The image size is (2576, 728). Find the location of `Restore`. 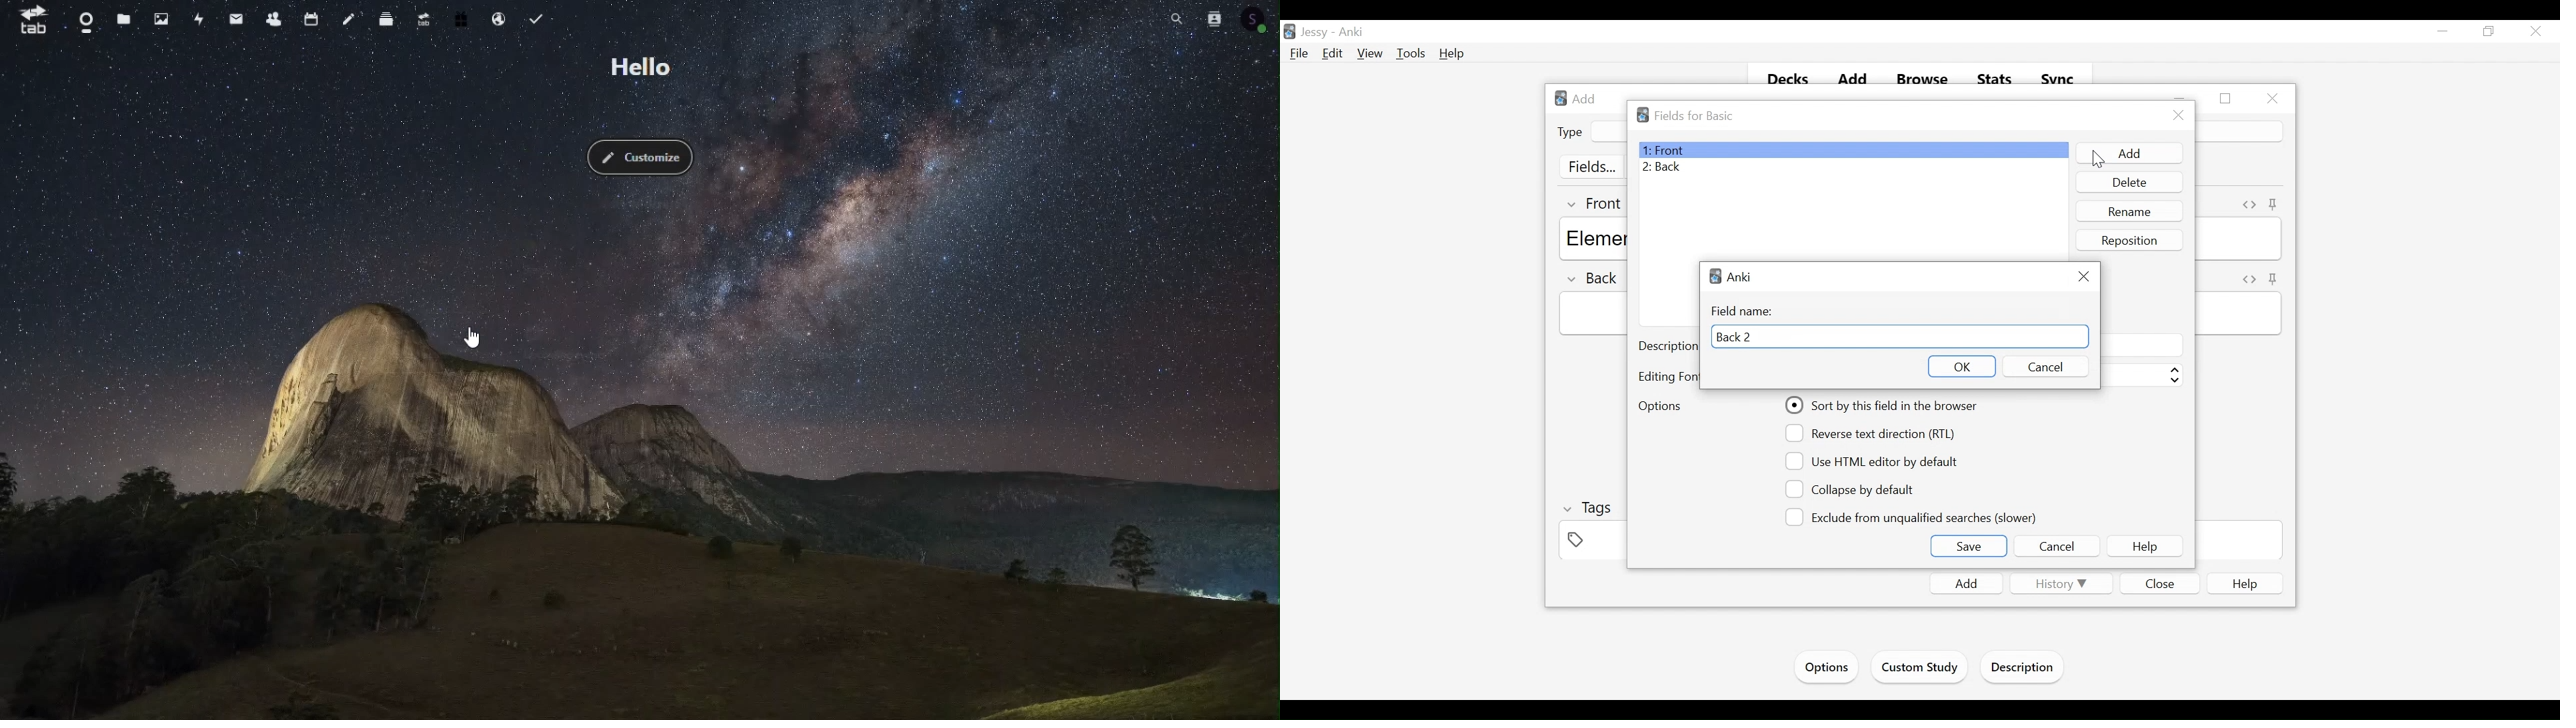

Restore is located at coordinates (2487, 32).